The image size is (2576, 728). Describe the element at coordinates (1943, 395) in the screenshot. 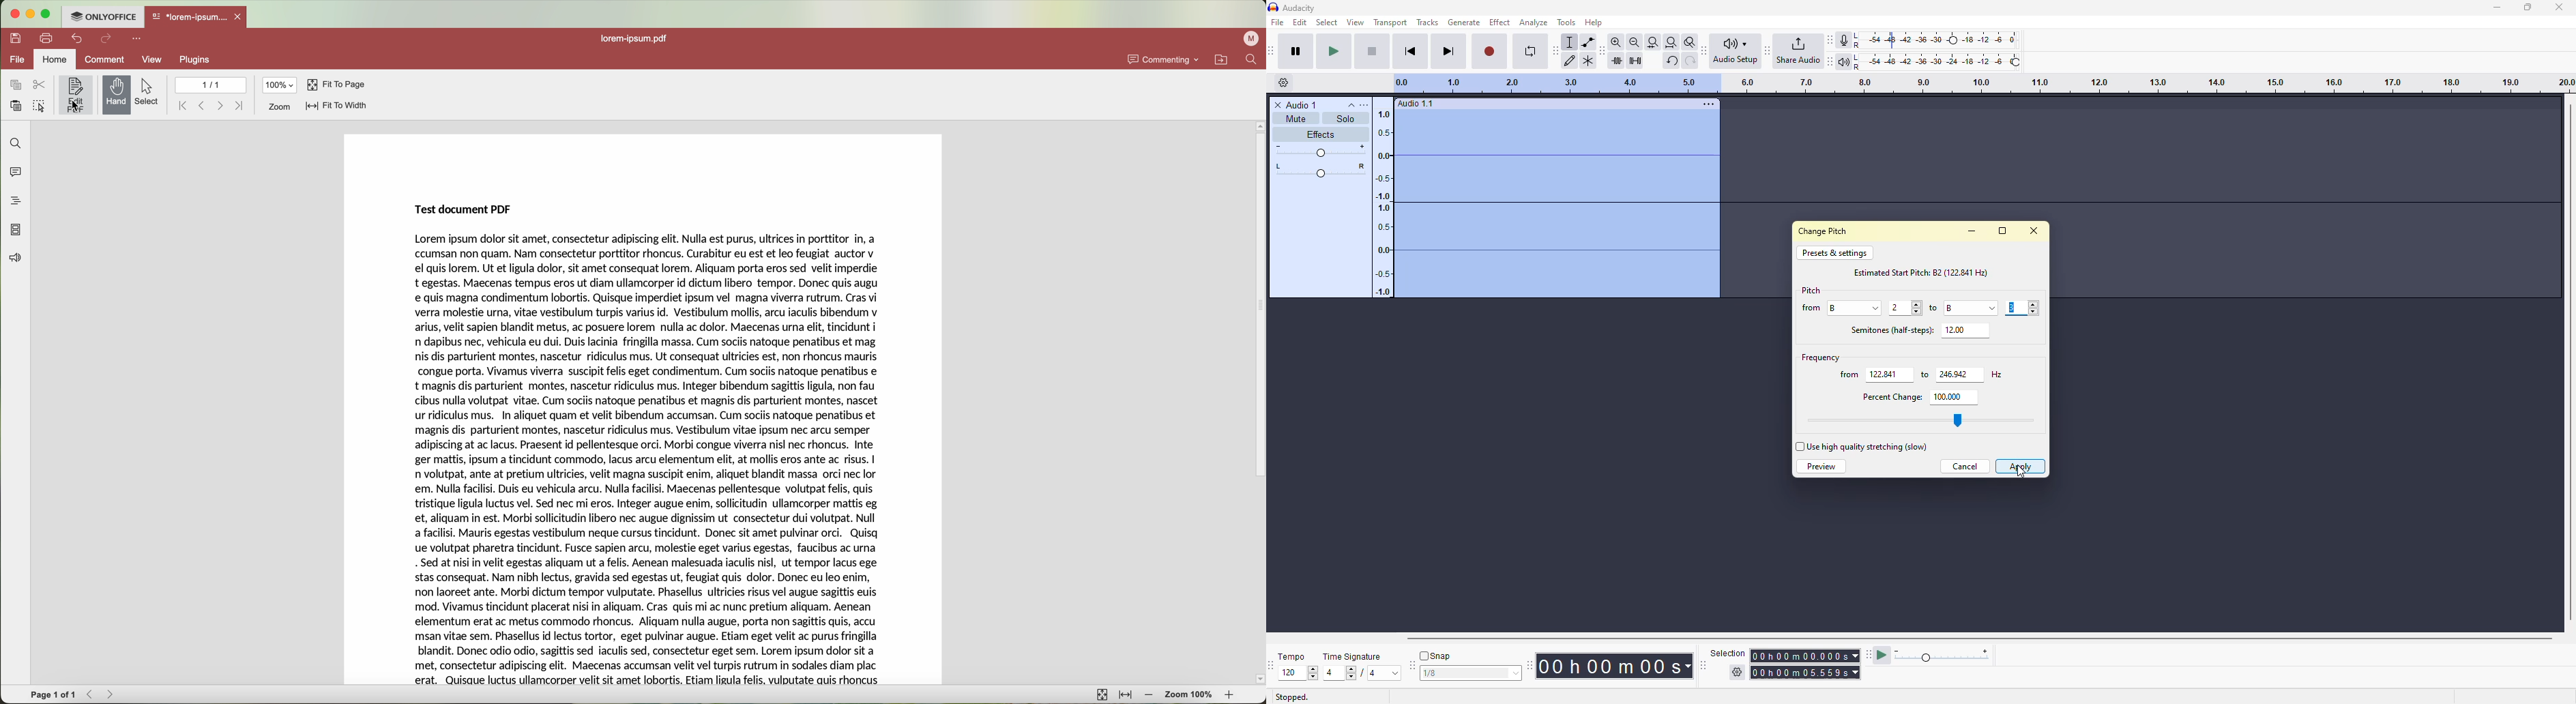

I see `value` at that location.